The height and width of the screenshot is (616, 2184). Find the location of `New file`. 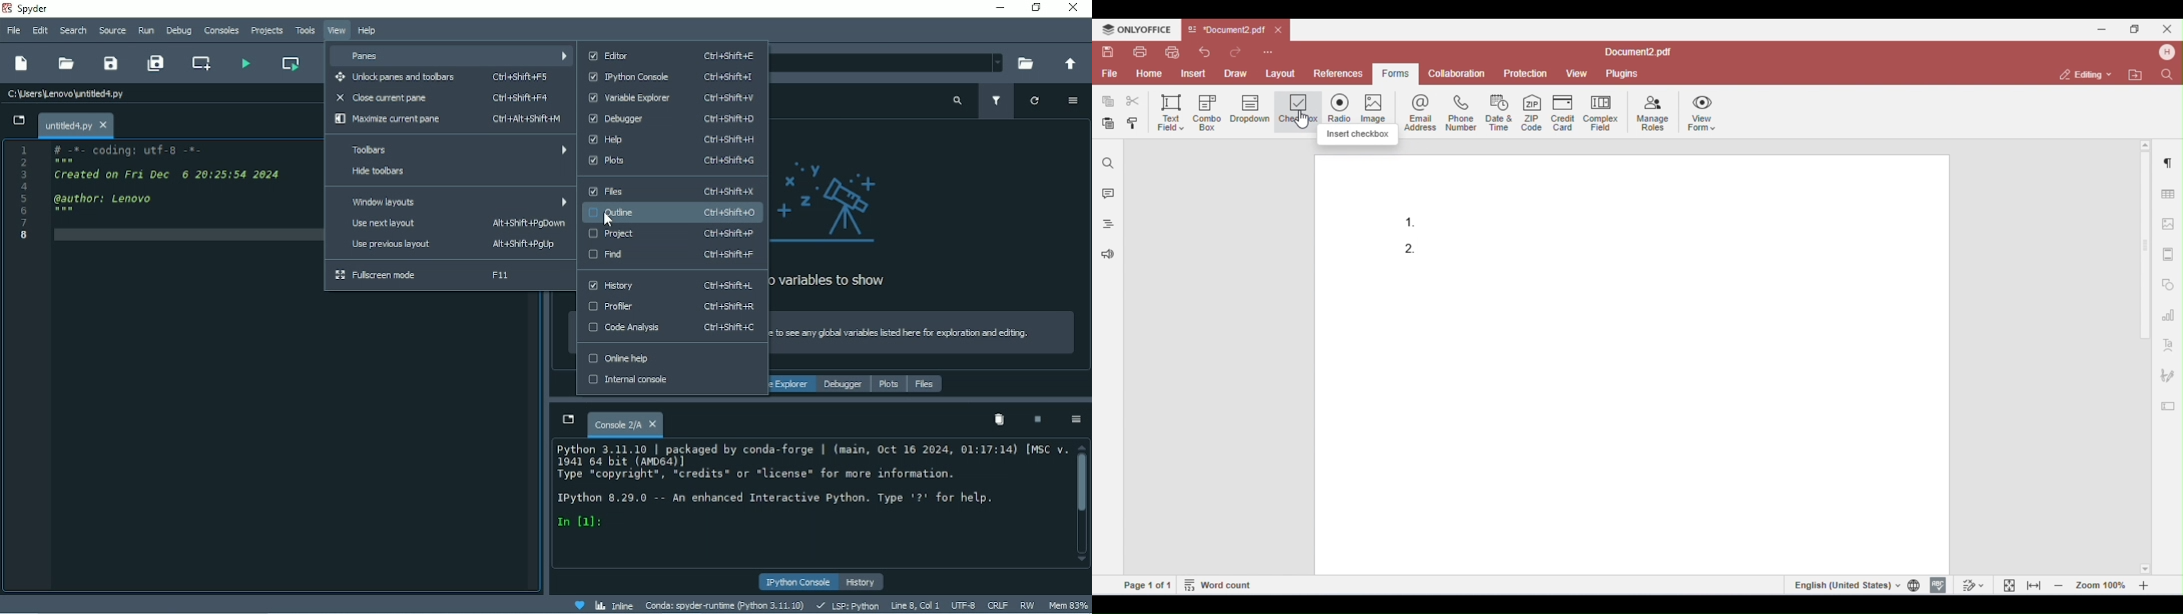

New file is located at coordinates (23, 64).